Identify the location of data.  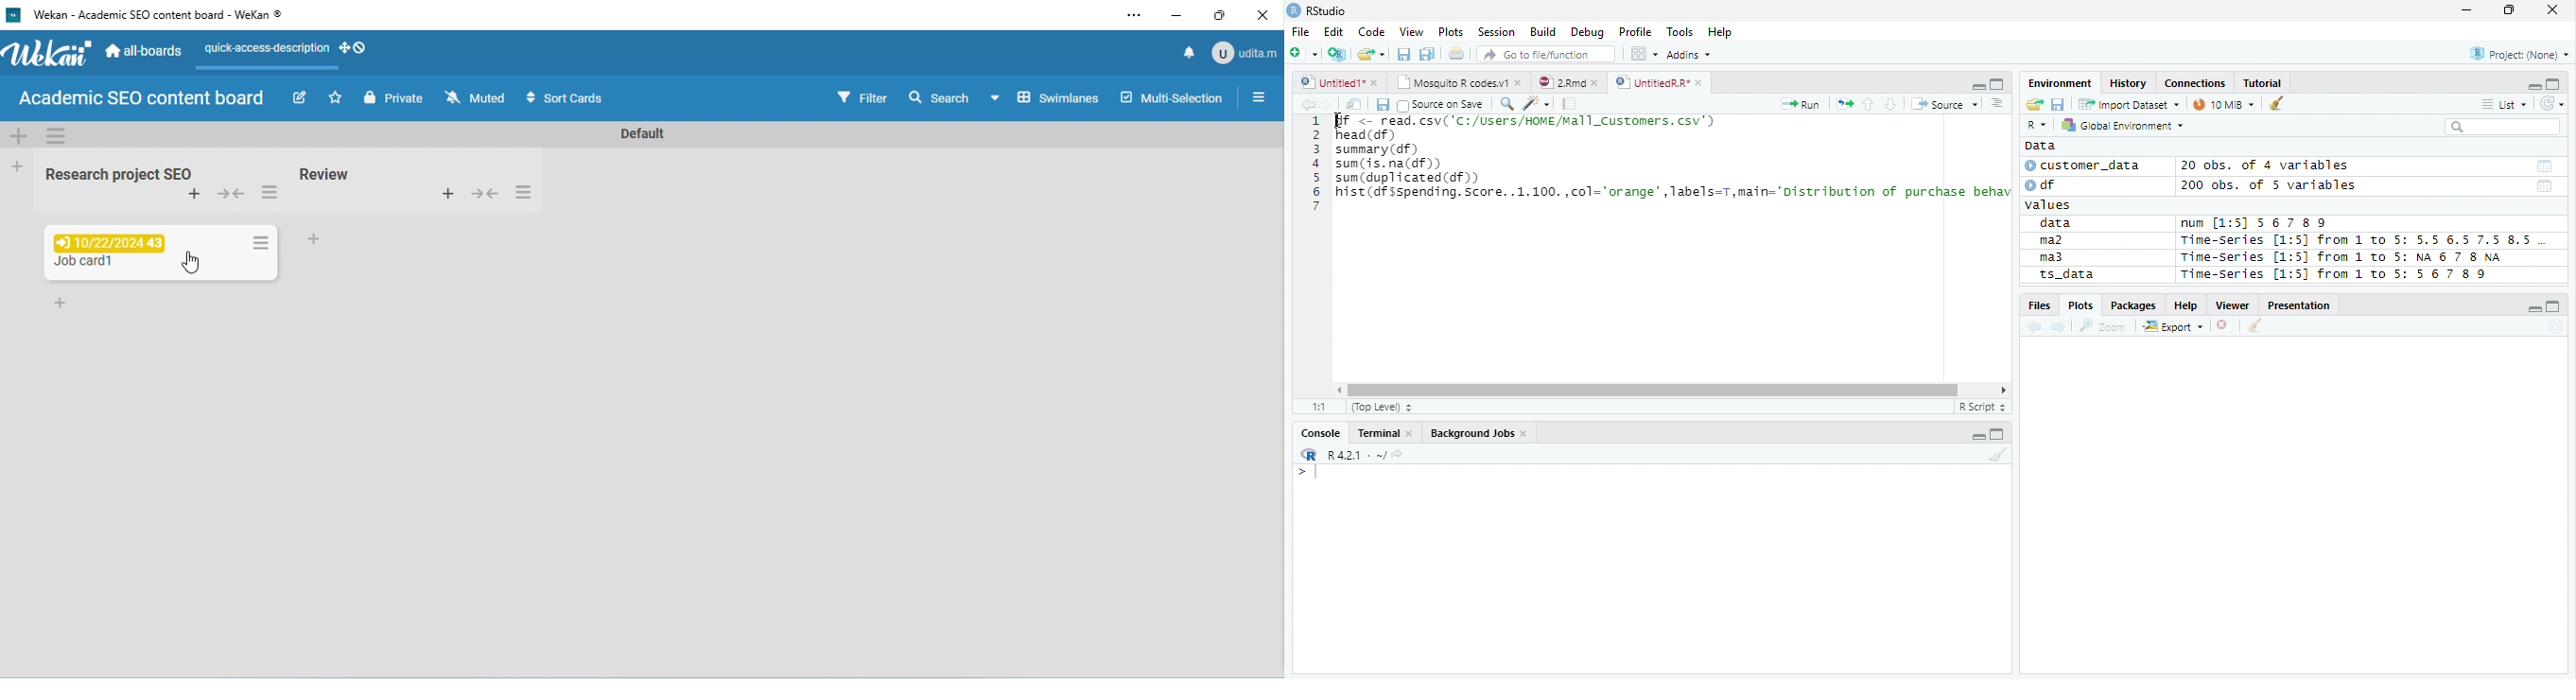
(2059, 224).